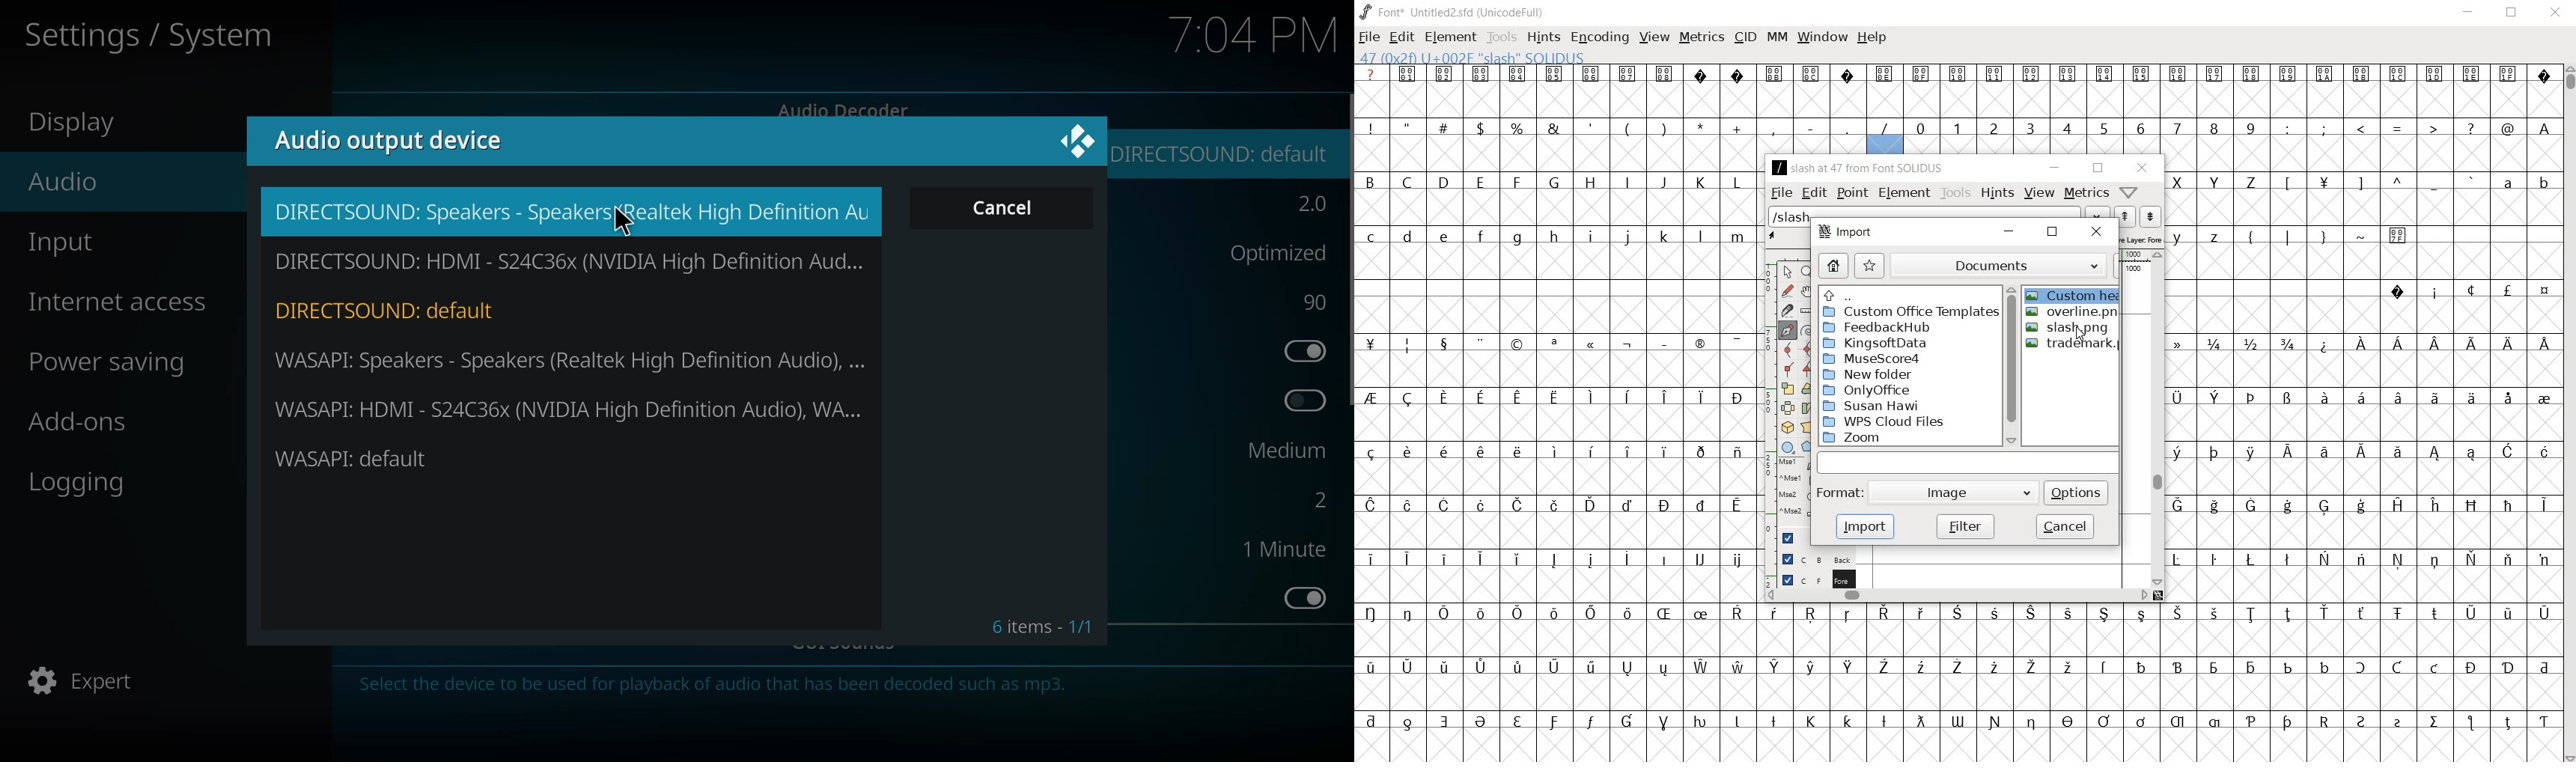 This screenshot has height=784, width=2576. I want to click on 1 minute, so click(1284, 548).